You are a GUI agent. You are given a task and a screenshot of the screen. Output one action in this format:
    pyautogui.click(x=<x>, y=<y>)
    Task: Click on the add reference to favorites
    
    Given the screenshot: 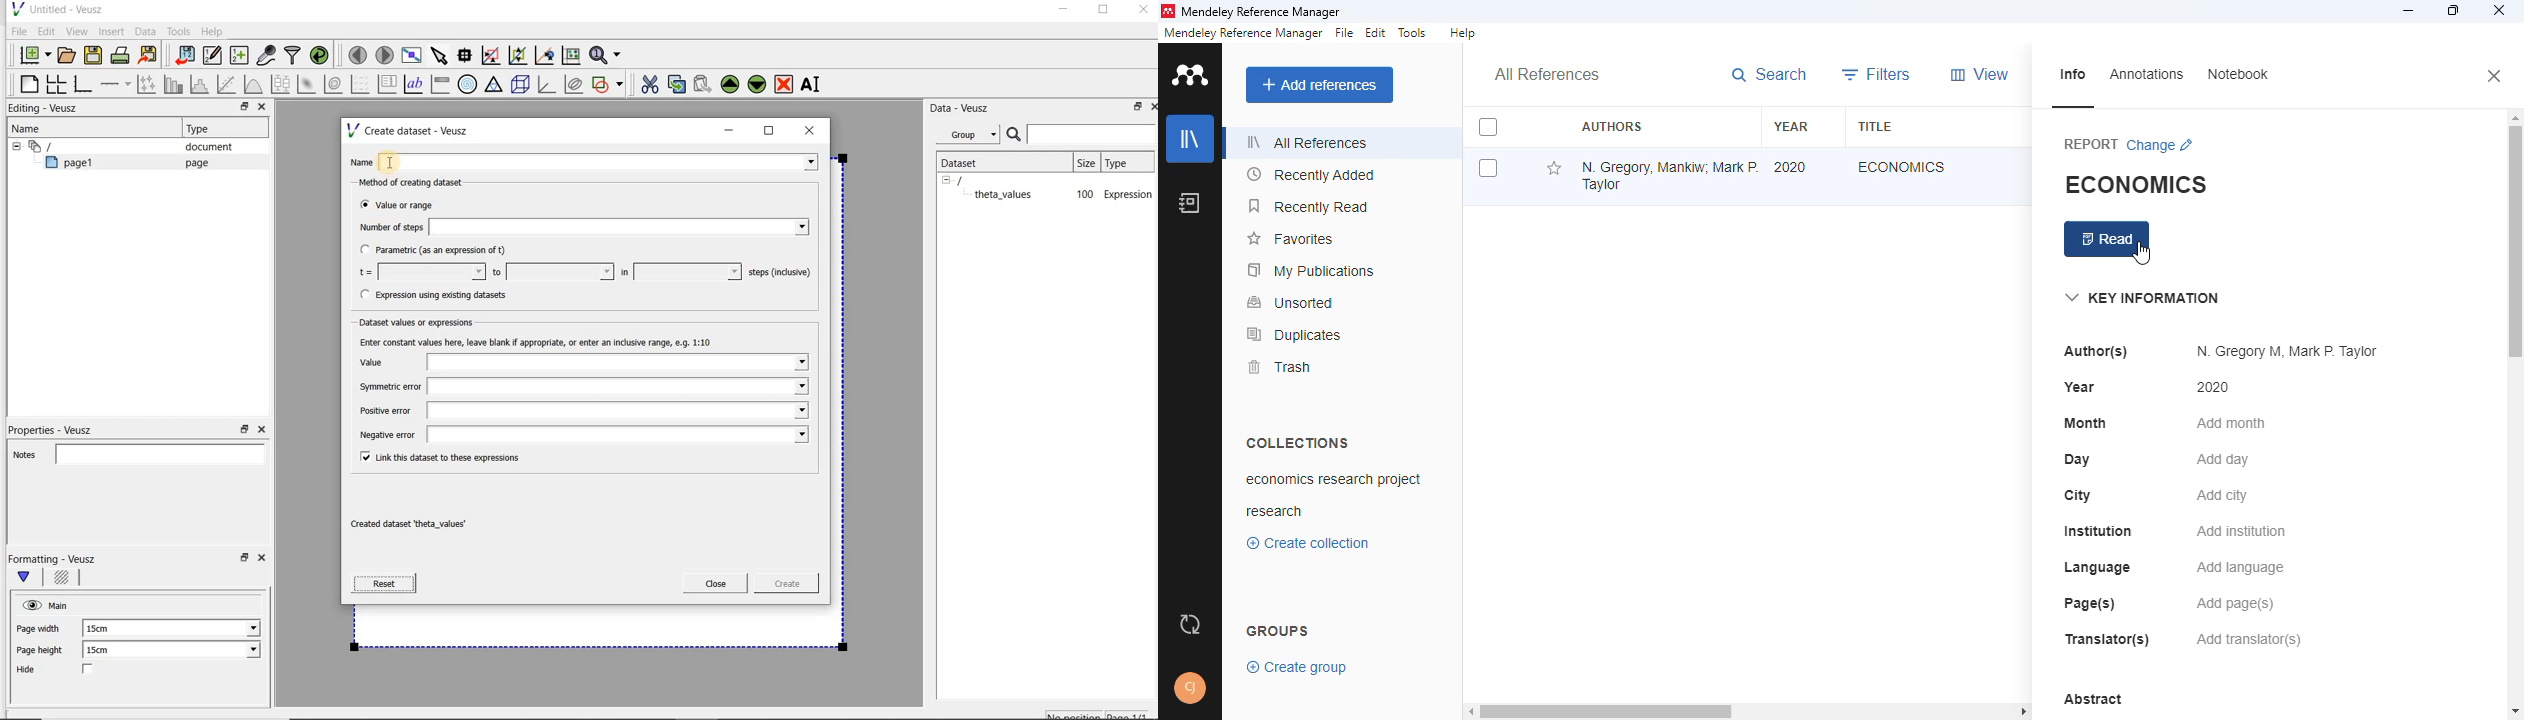 What is the action you would take?
    pyautogui.click(x=1556, y=168)
    